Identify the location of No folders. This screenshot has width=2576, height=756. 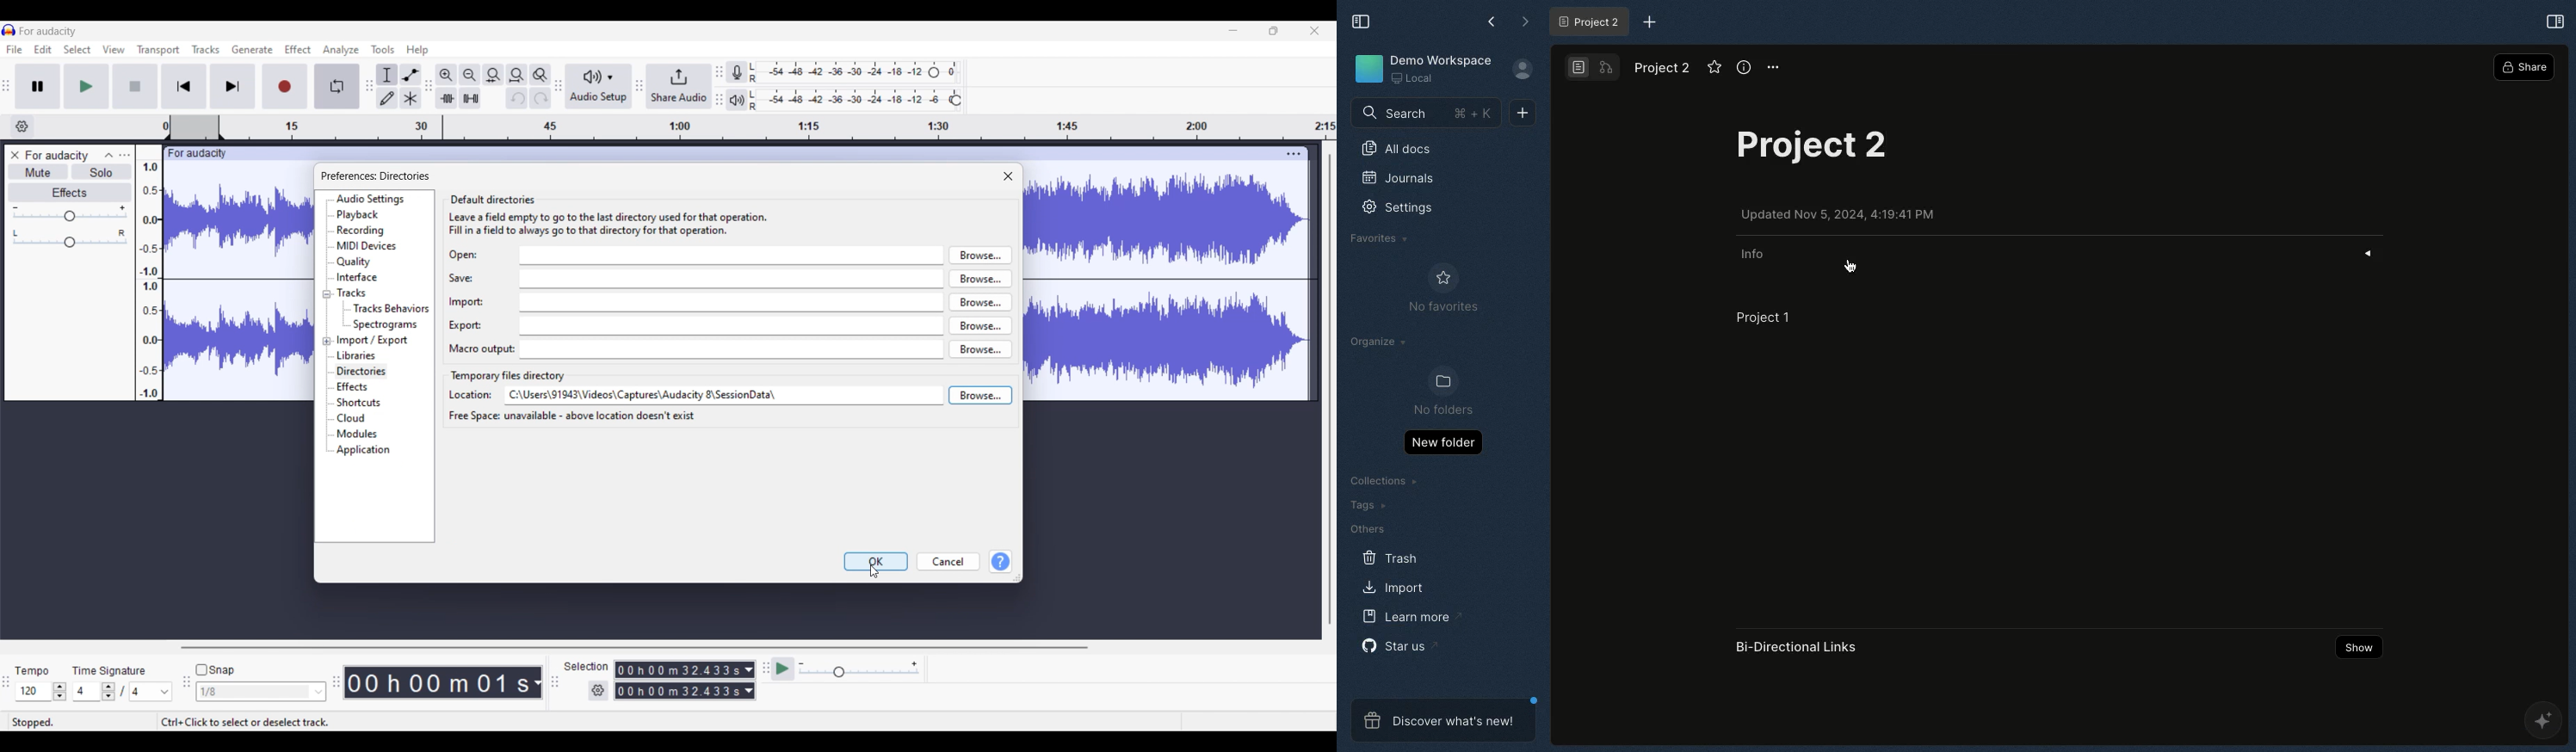
(1444, 391).